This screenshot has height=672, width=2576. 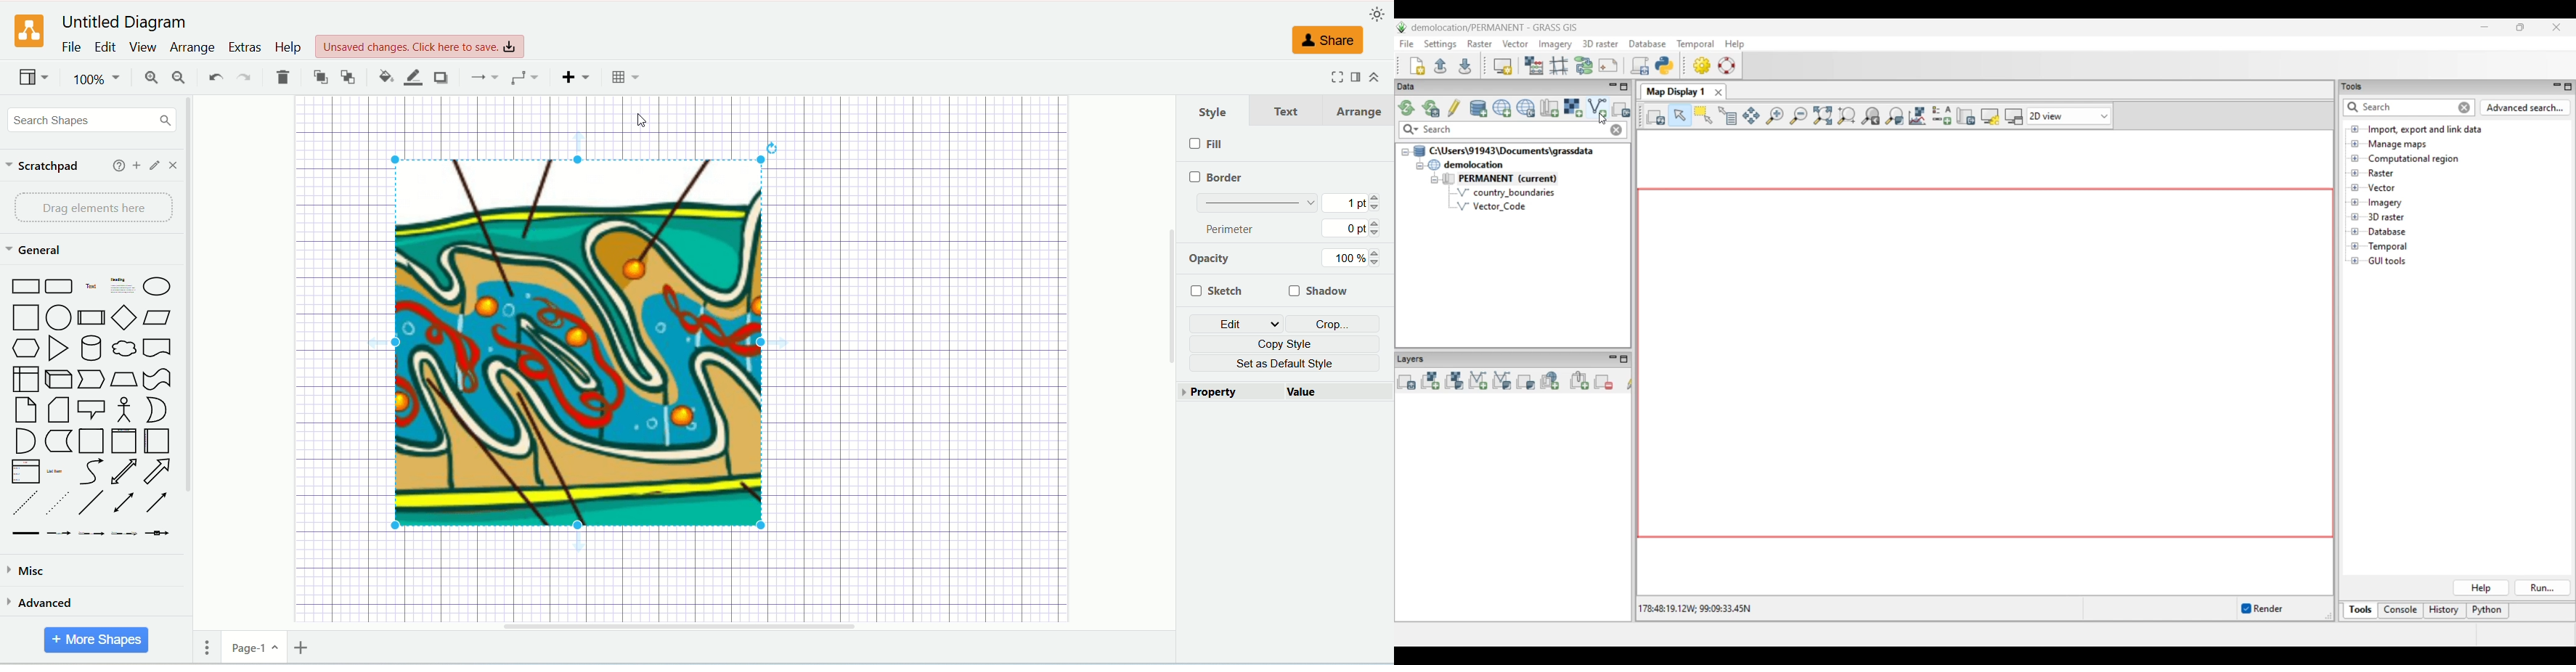 I want to click on waypoints, so click(x=523, y=78).